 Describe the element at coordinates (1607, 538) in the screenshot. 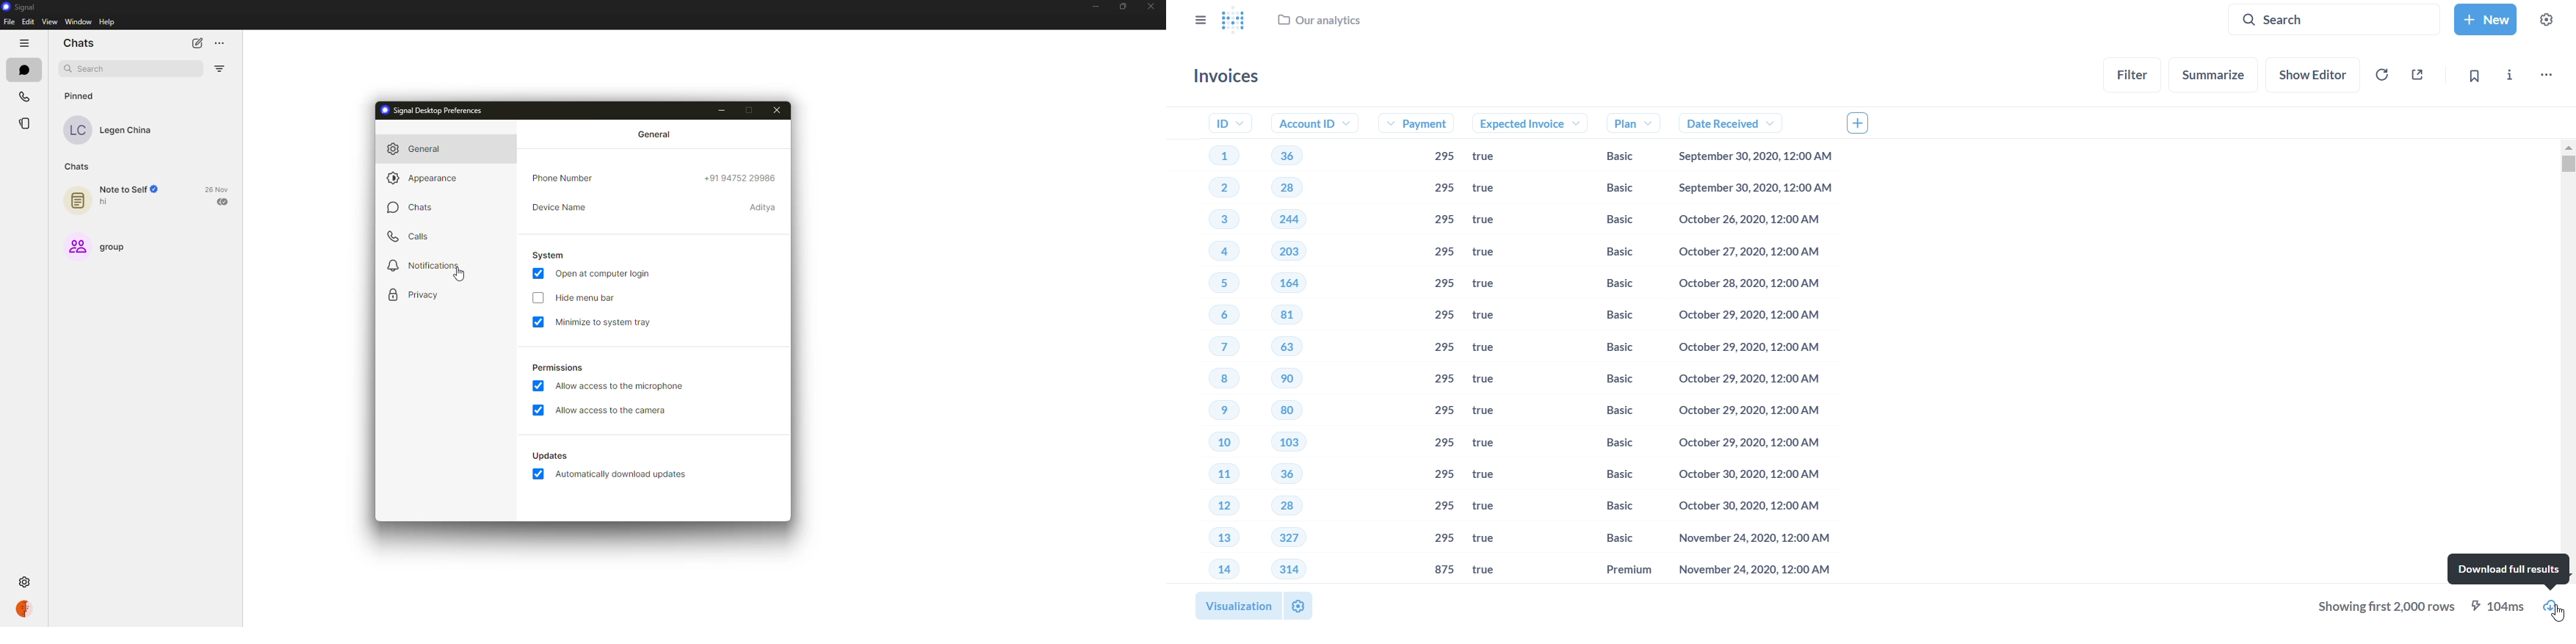

I see `basic` at that location.